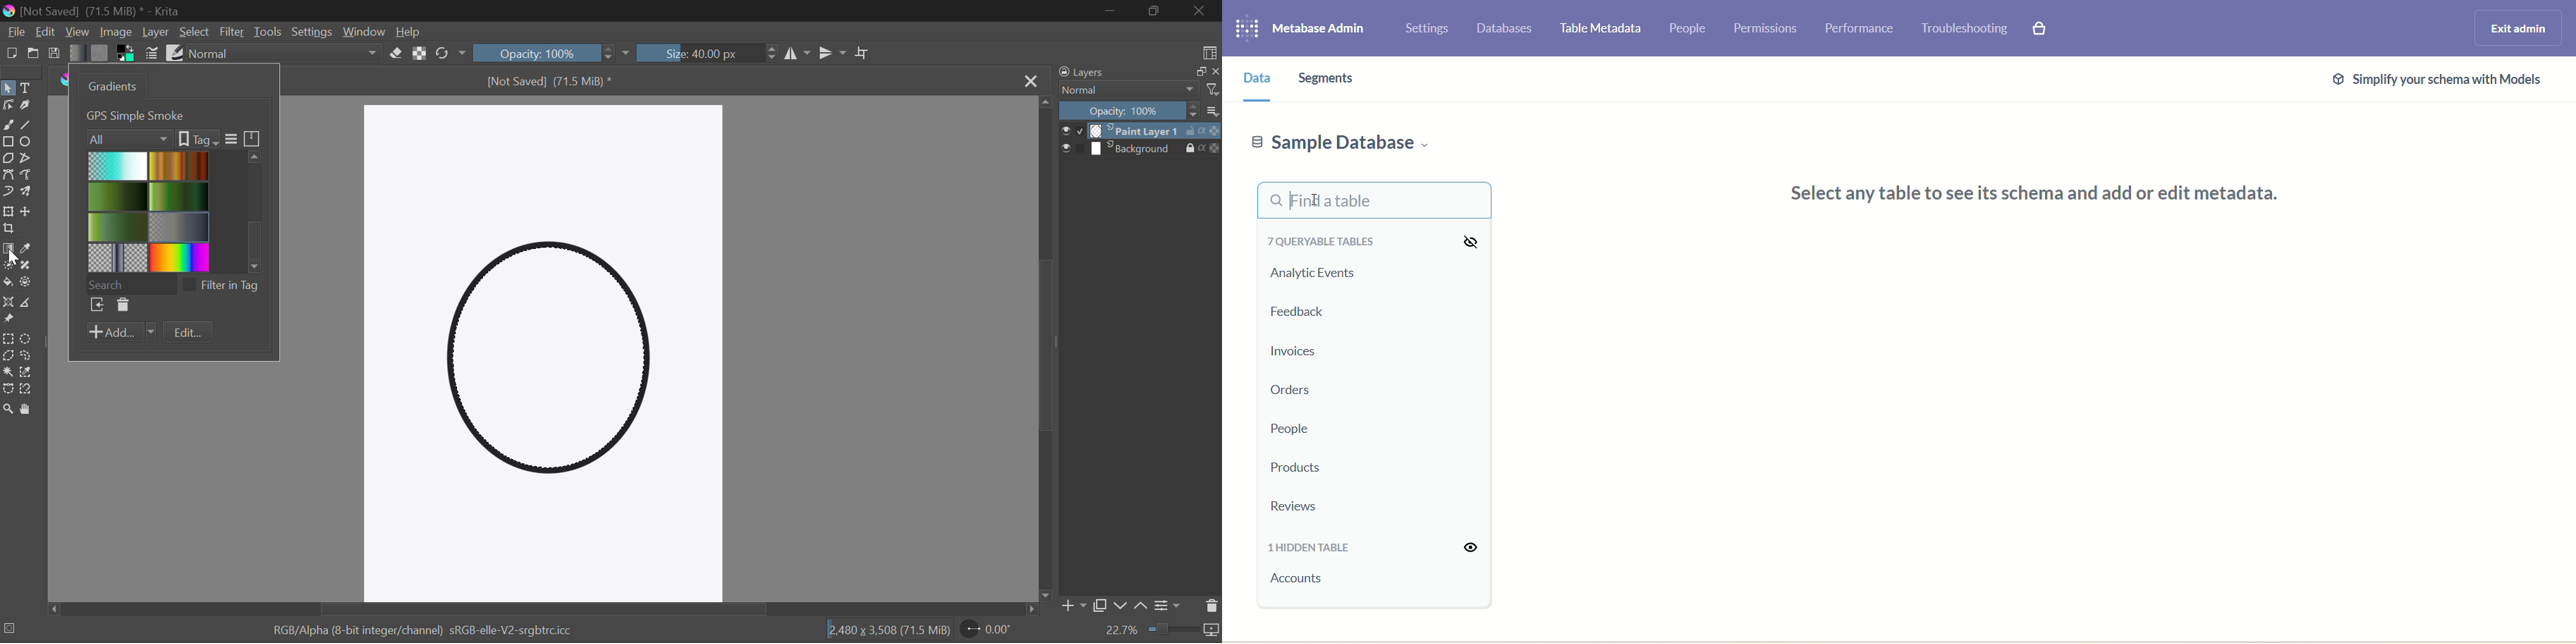 This screenshot has height=644, width=2576. Describe the element at coordinates (180, 166) in the screenshot. I see `Brown Gradient` at that location.